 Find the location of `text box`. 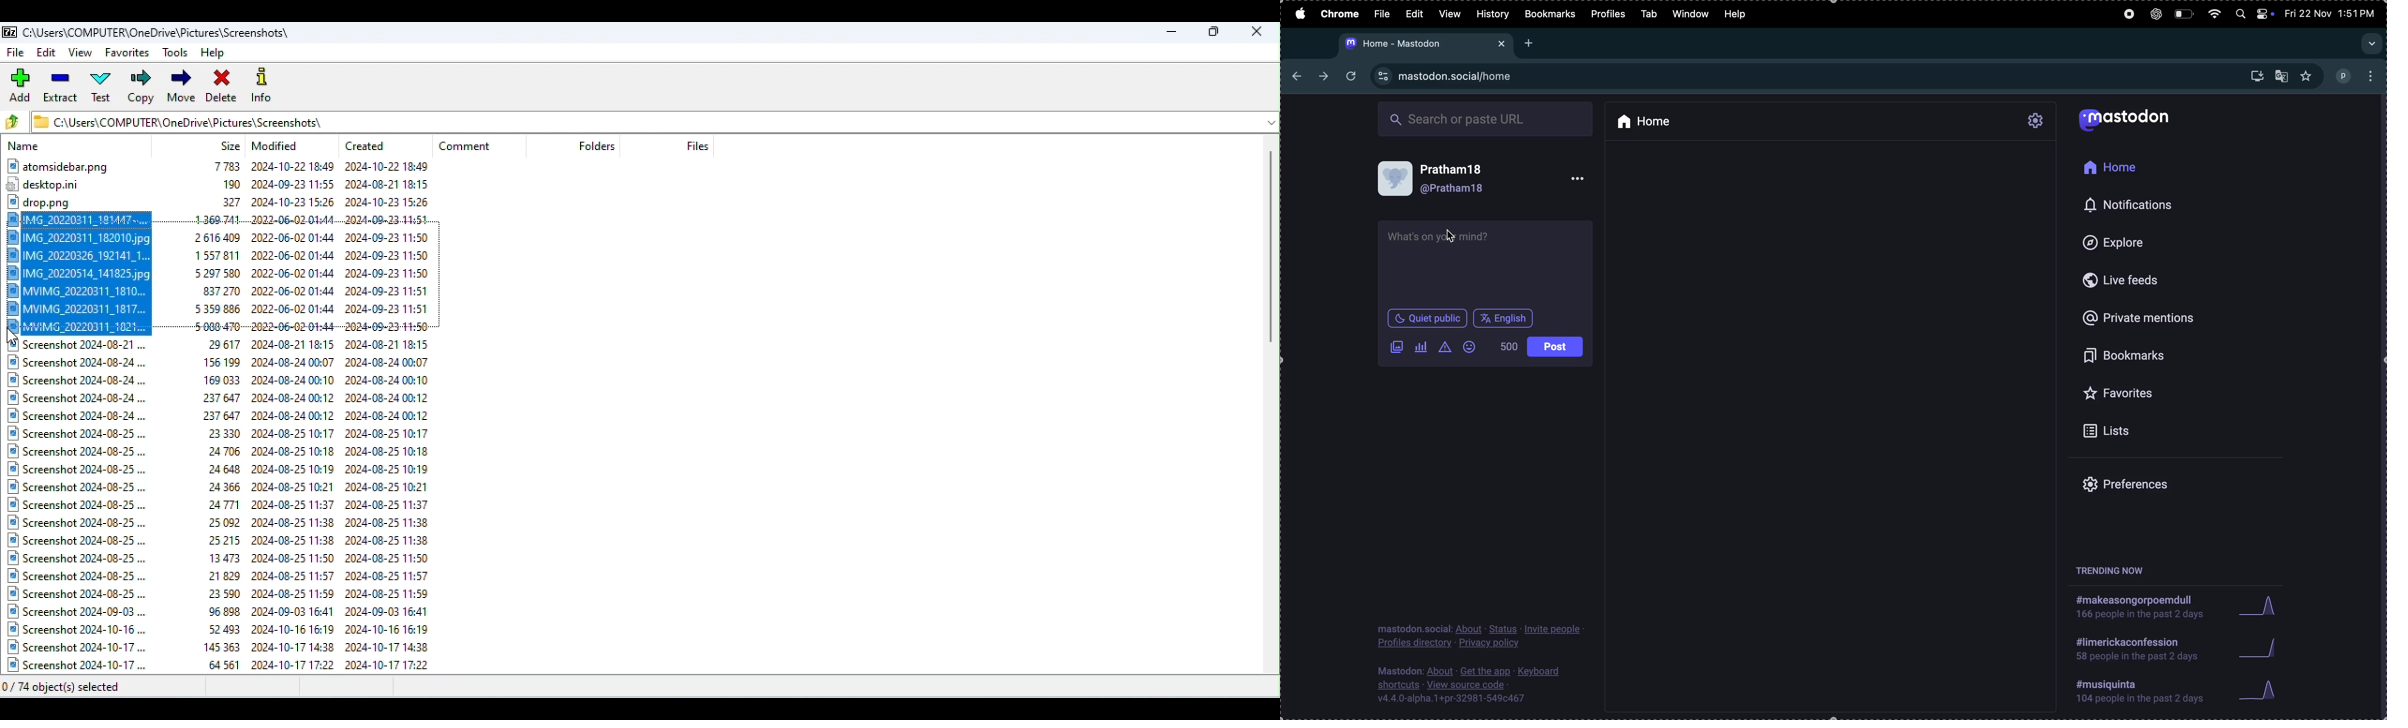

text box is located at coordinates (1484, 263).